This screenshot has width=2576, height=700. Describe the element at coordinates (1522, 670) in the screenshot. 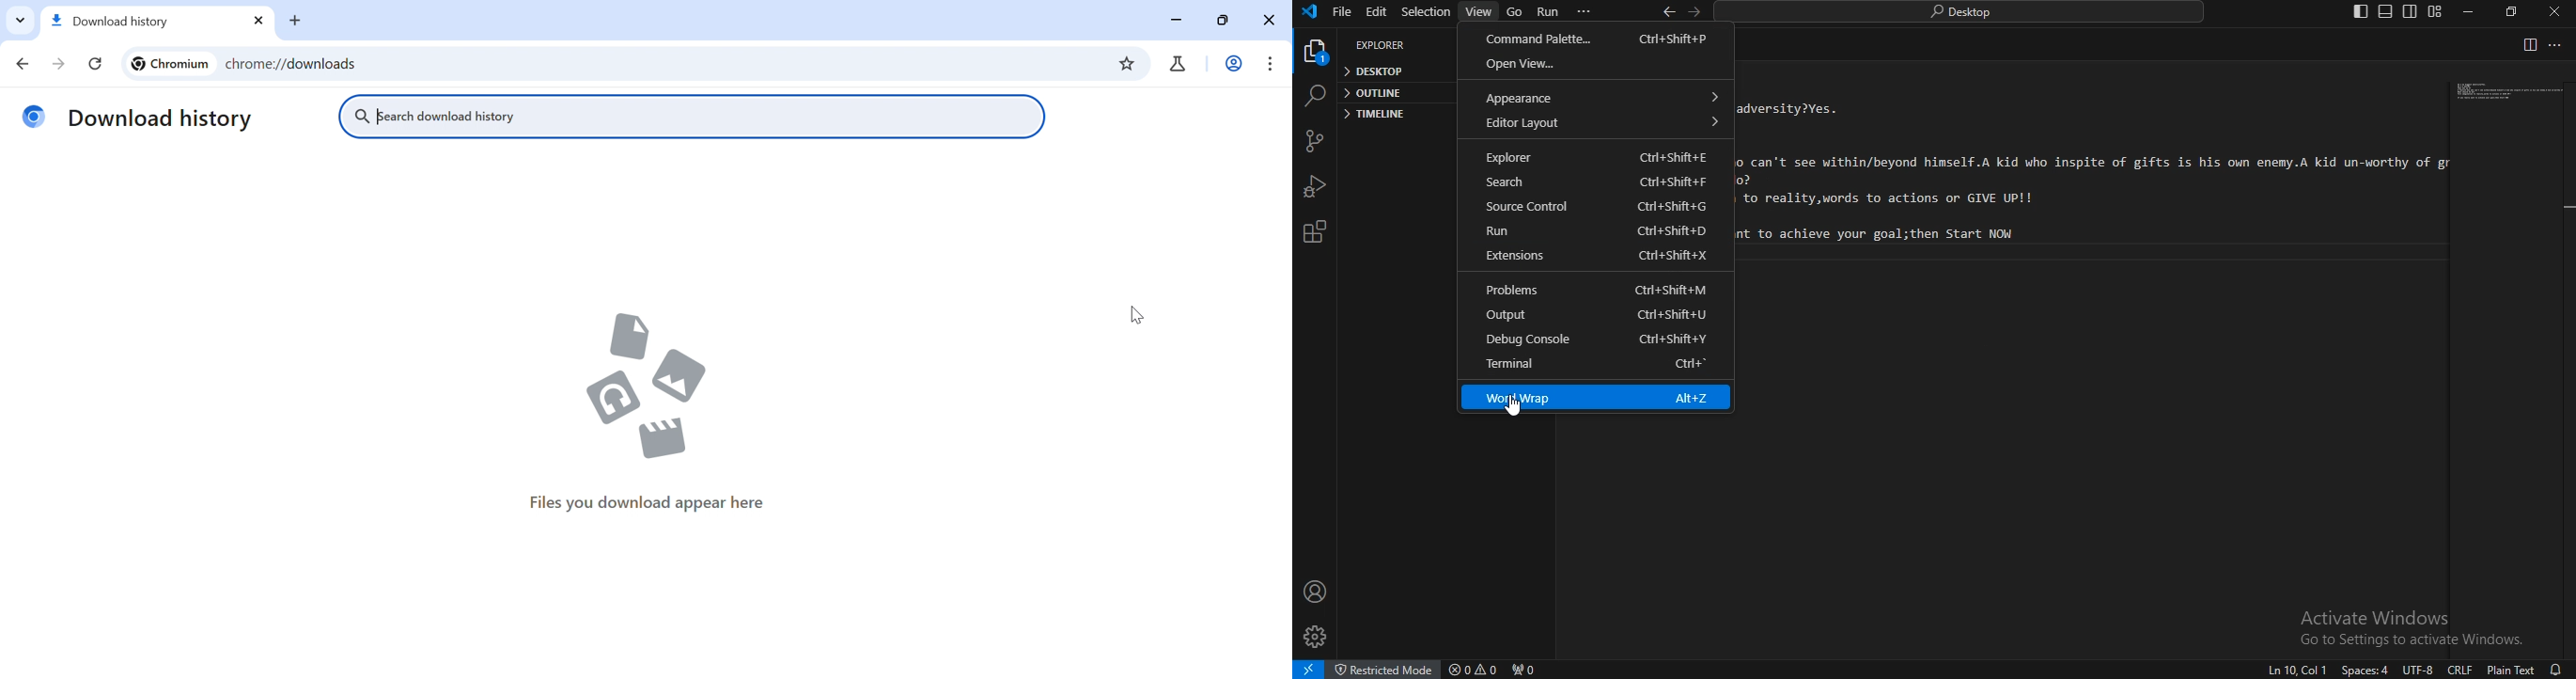

I see `no ports forwarded` at that location.